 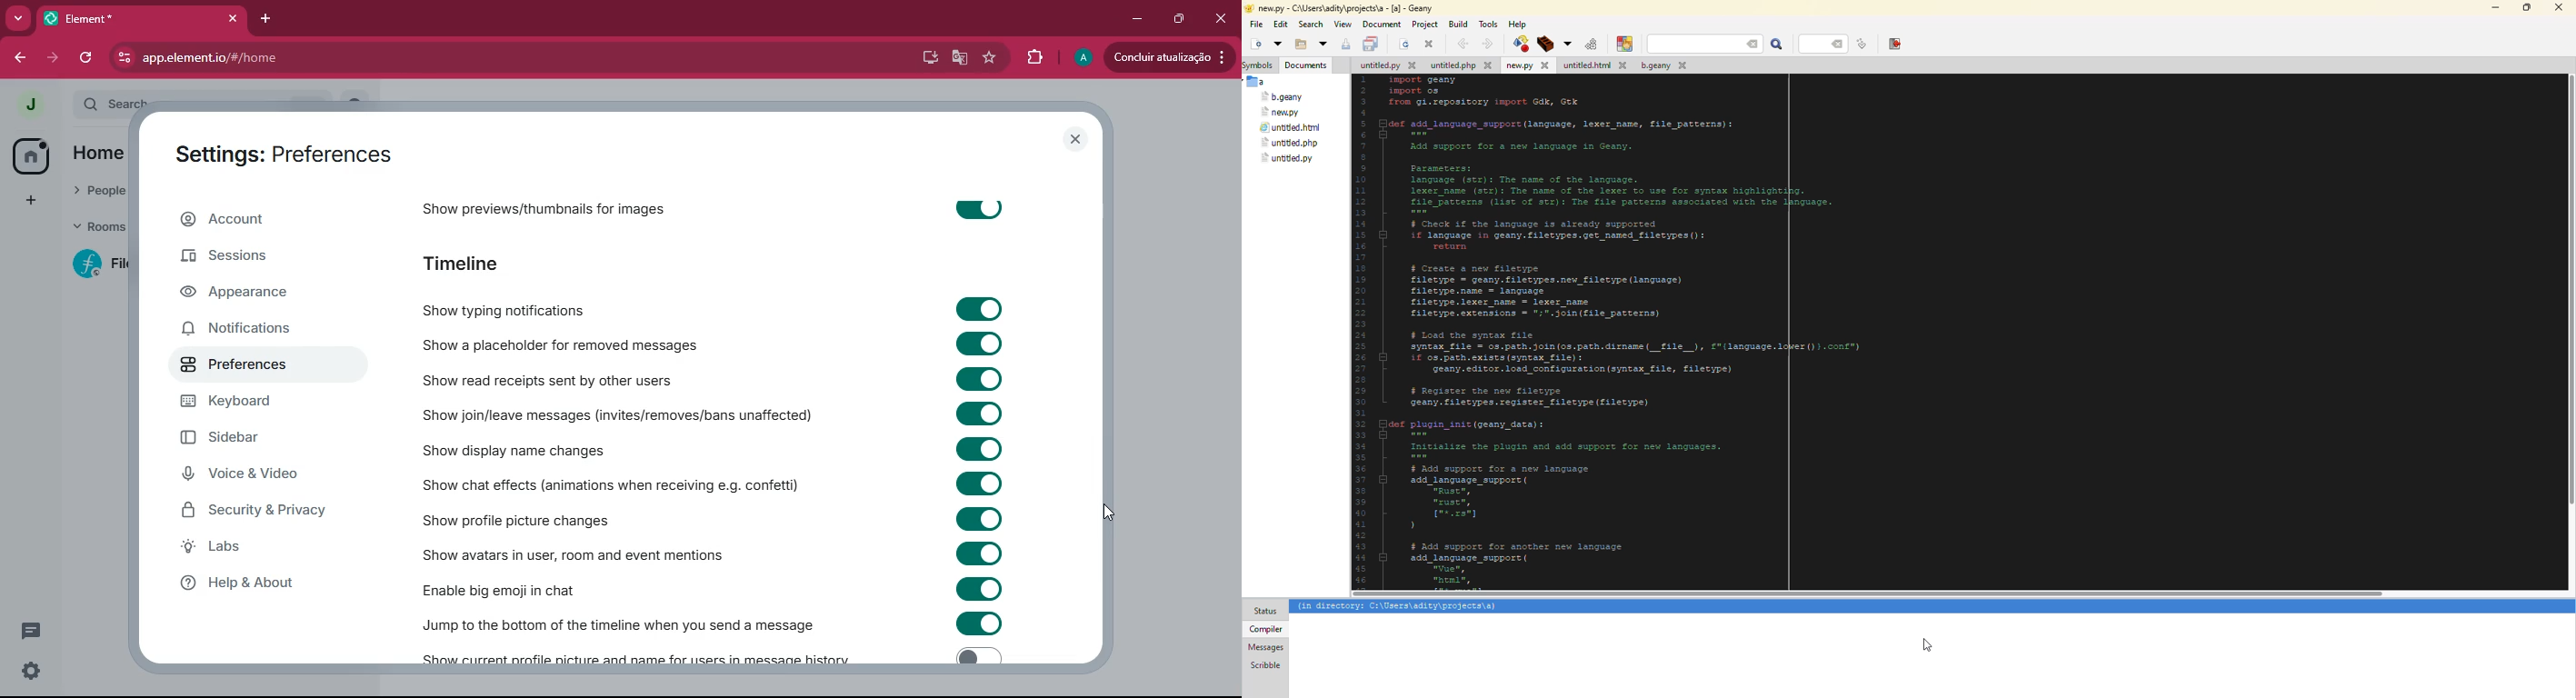 I want to click on add tab, so click(x=263, y=19).